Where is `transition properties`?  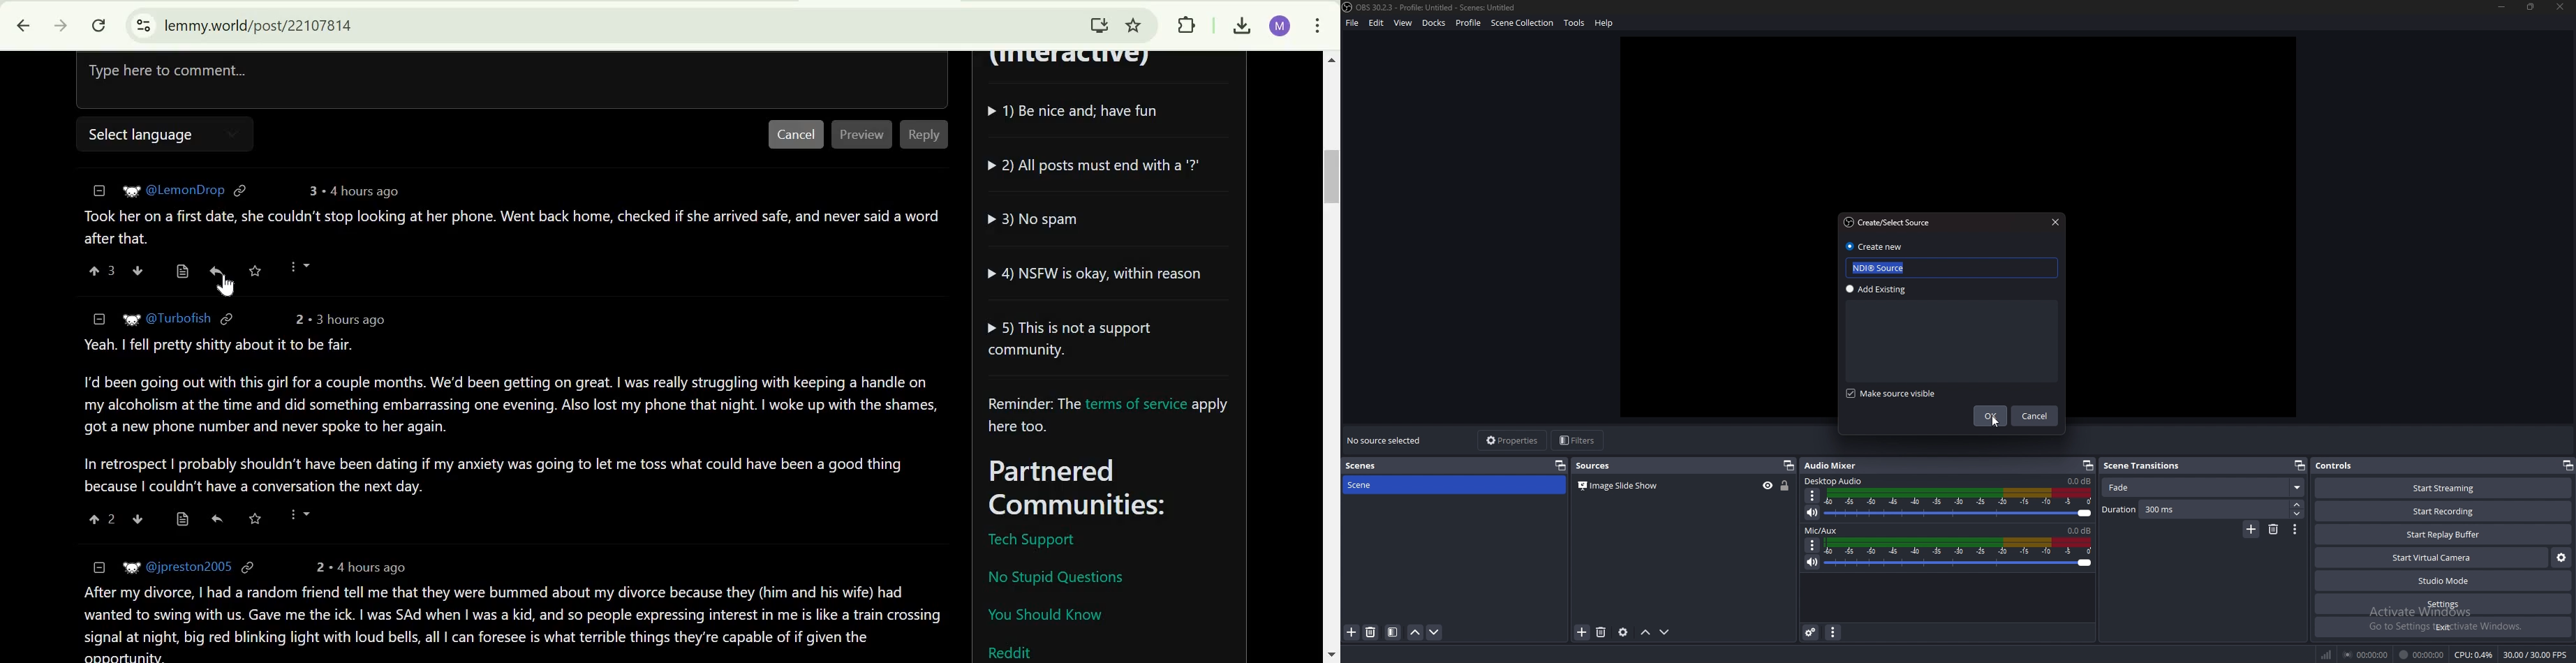
transition properties is located at coordinates (2295, 530).